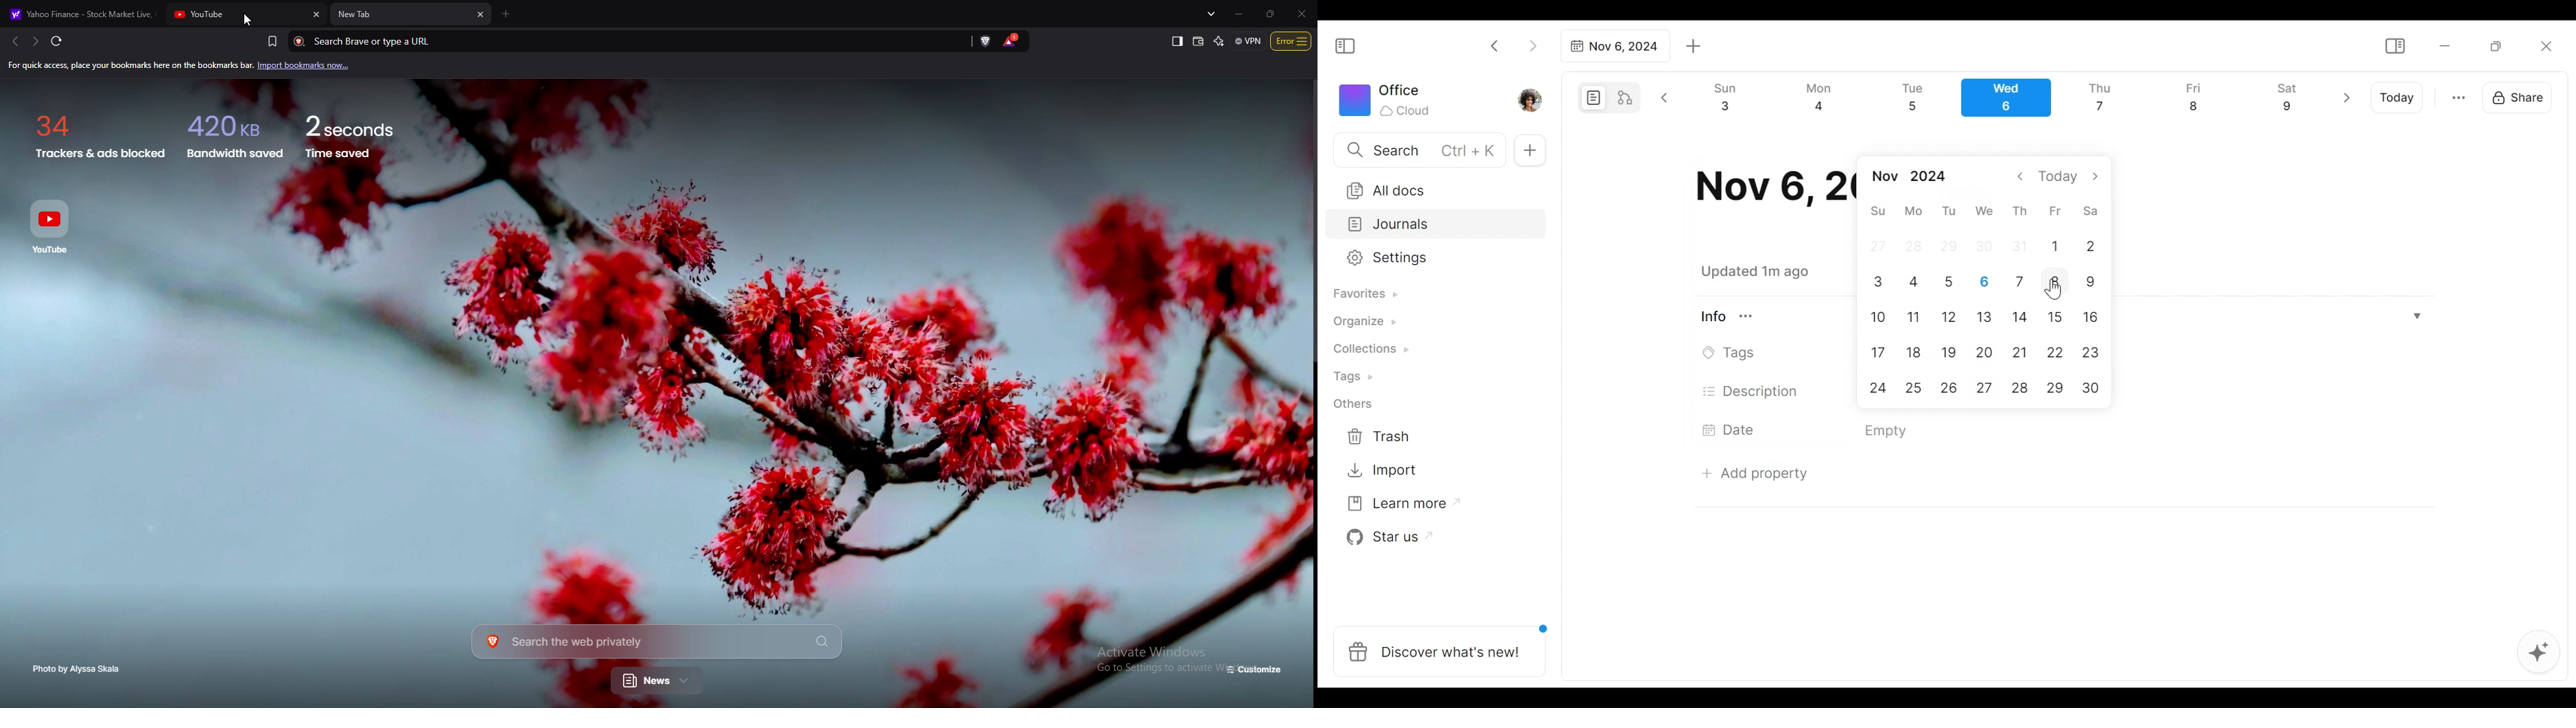 Image resolution: width=2576 pixels, height=728 pixels. What do you see at coordinates (1355, 378) in the screenshot?
I see `Tags` at bounding box center [1355, 378].